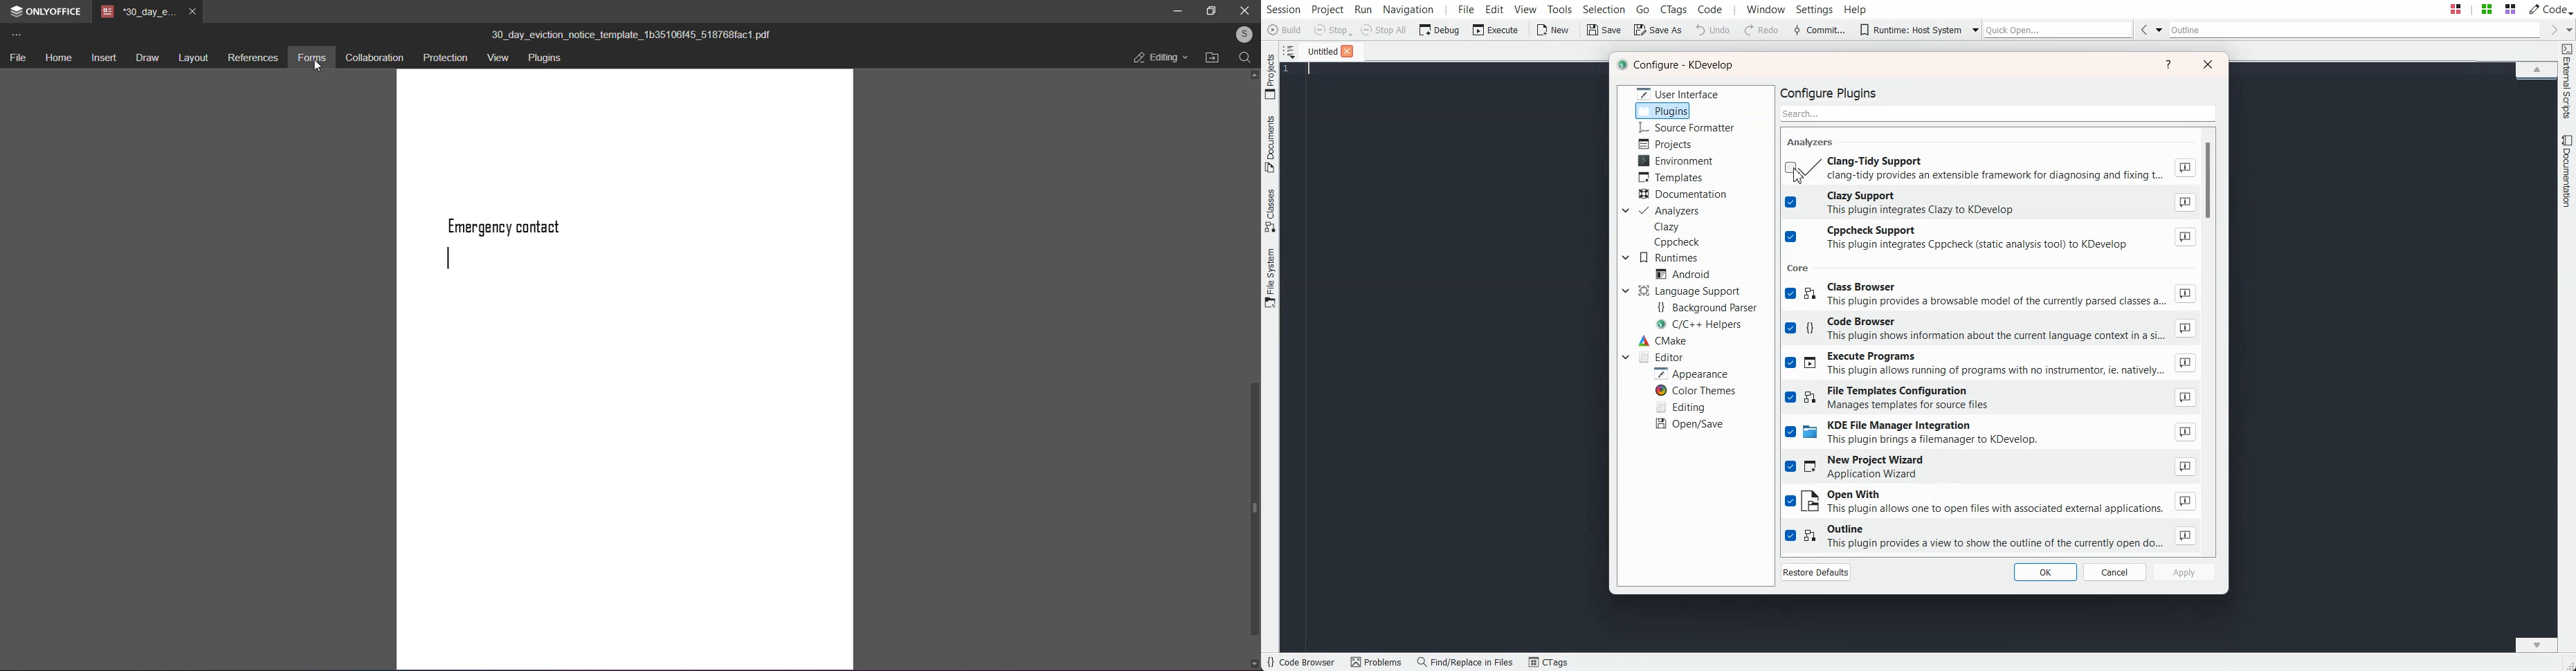 This screenshot has height=672, width=2576. Describe the element at coordinates (2186, 432) in the screenshot. I see `About` at that location.